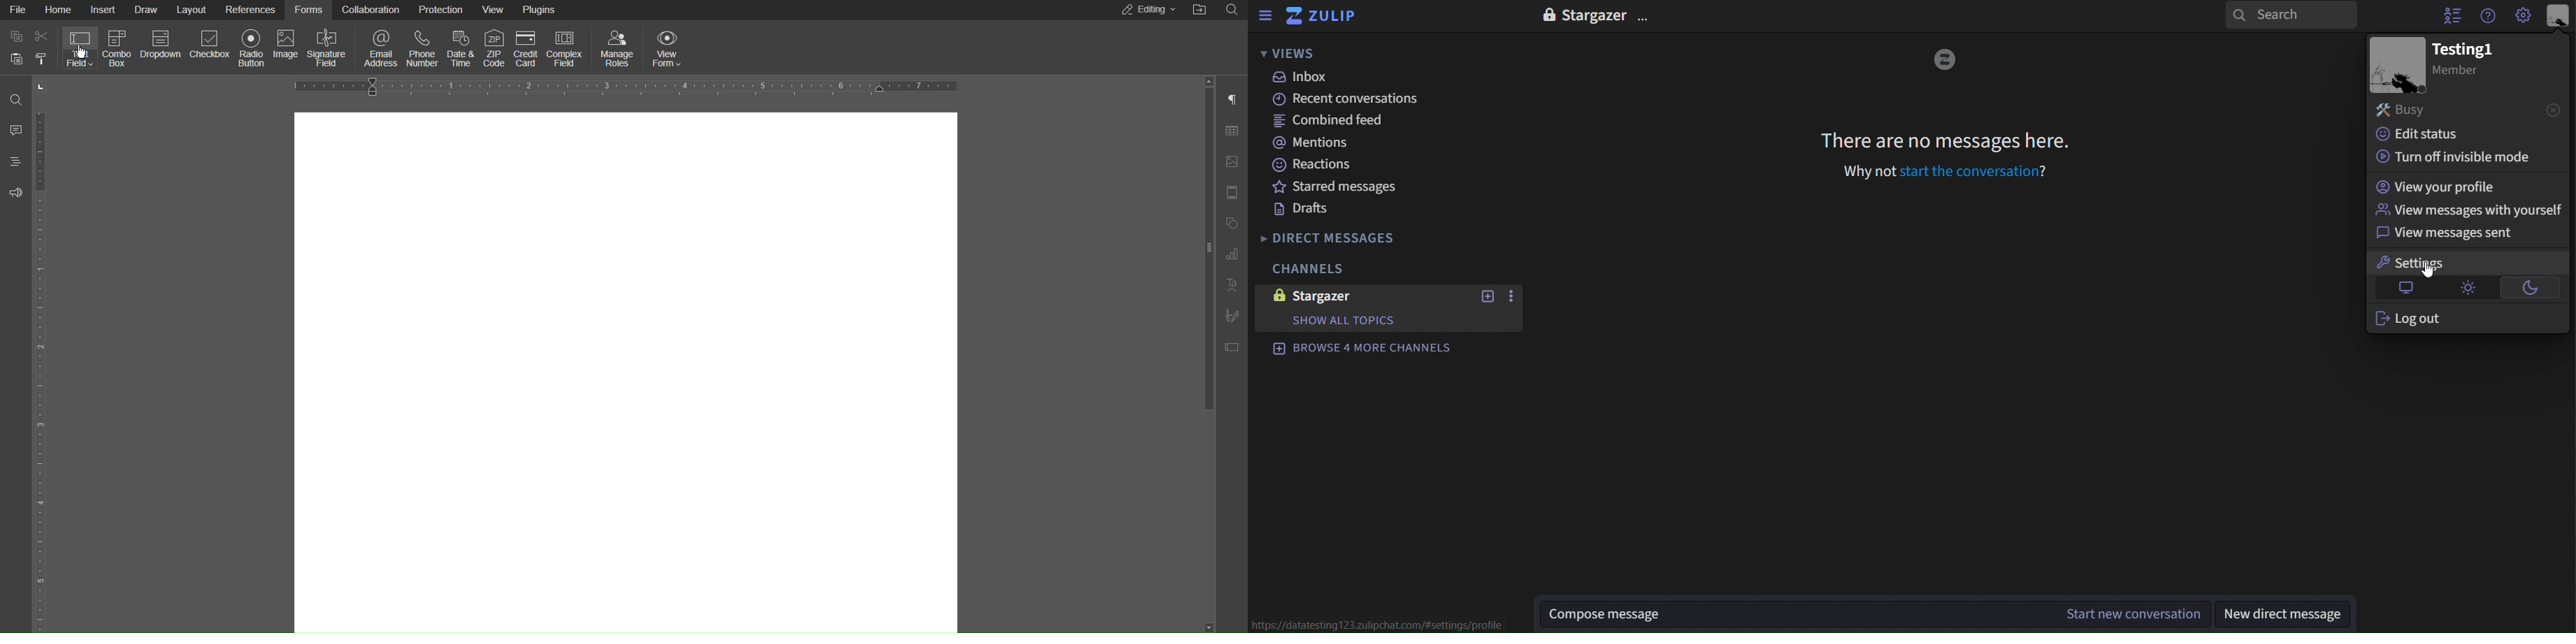  Describe the element at coordinates (630, 85) in the screenshot. I see `Horizontal Ruler` at that location.